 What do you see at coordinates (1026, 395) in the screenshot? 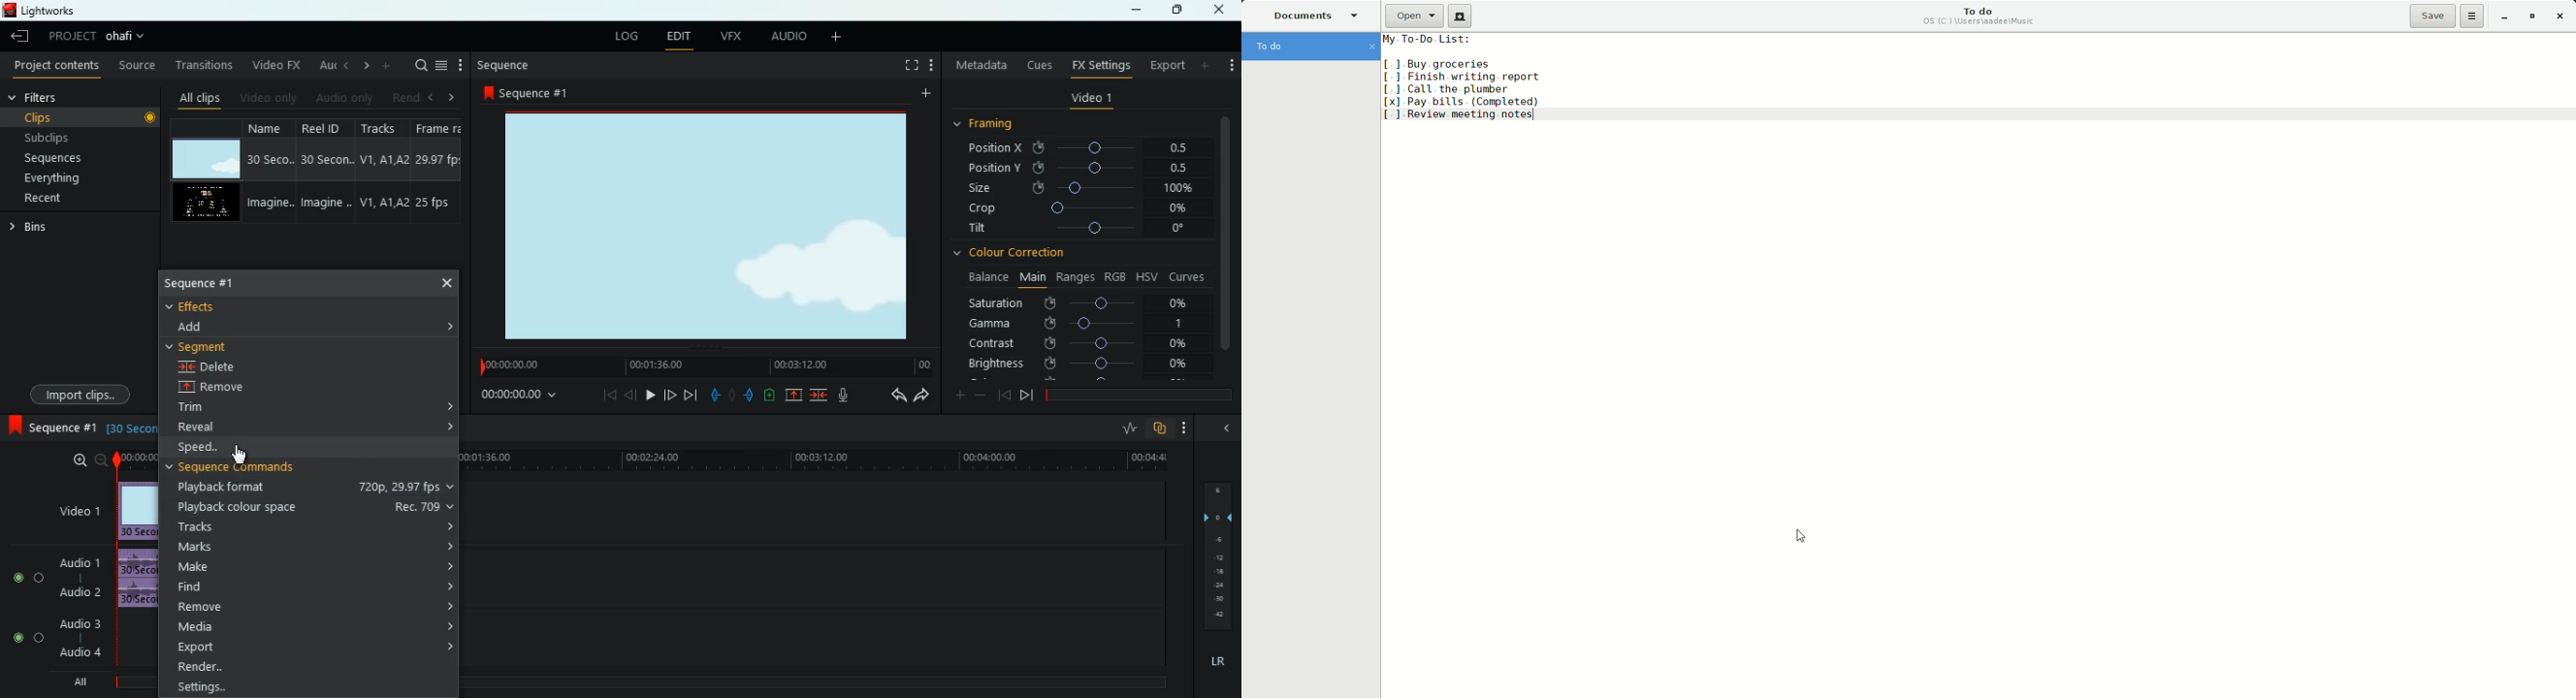
I see `end` at bounding box center [1026, 395].